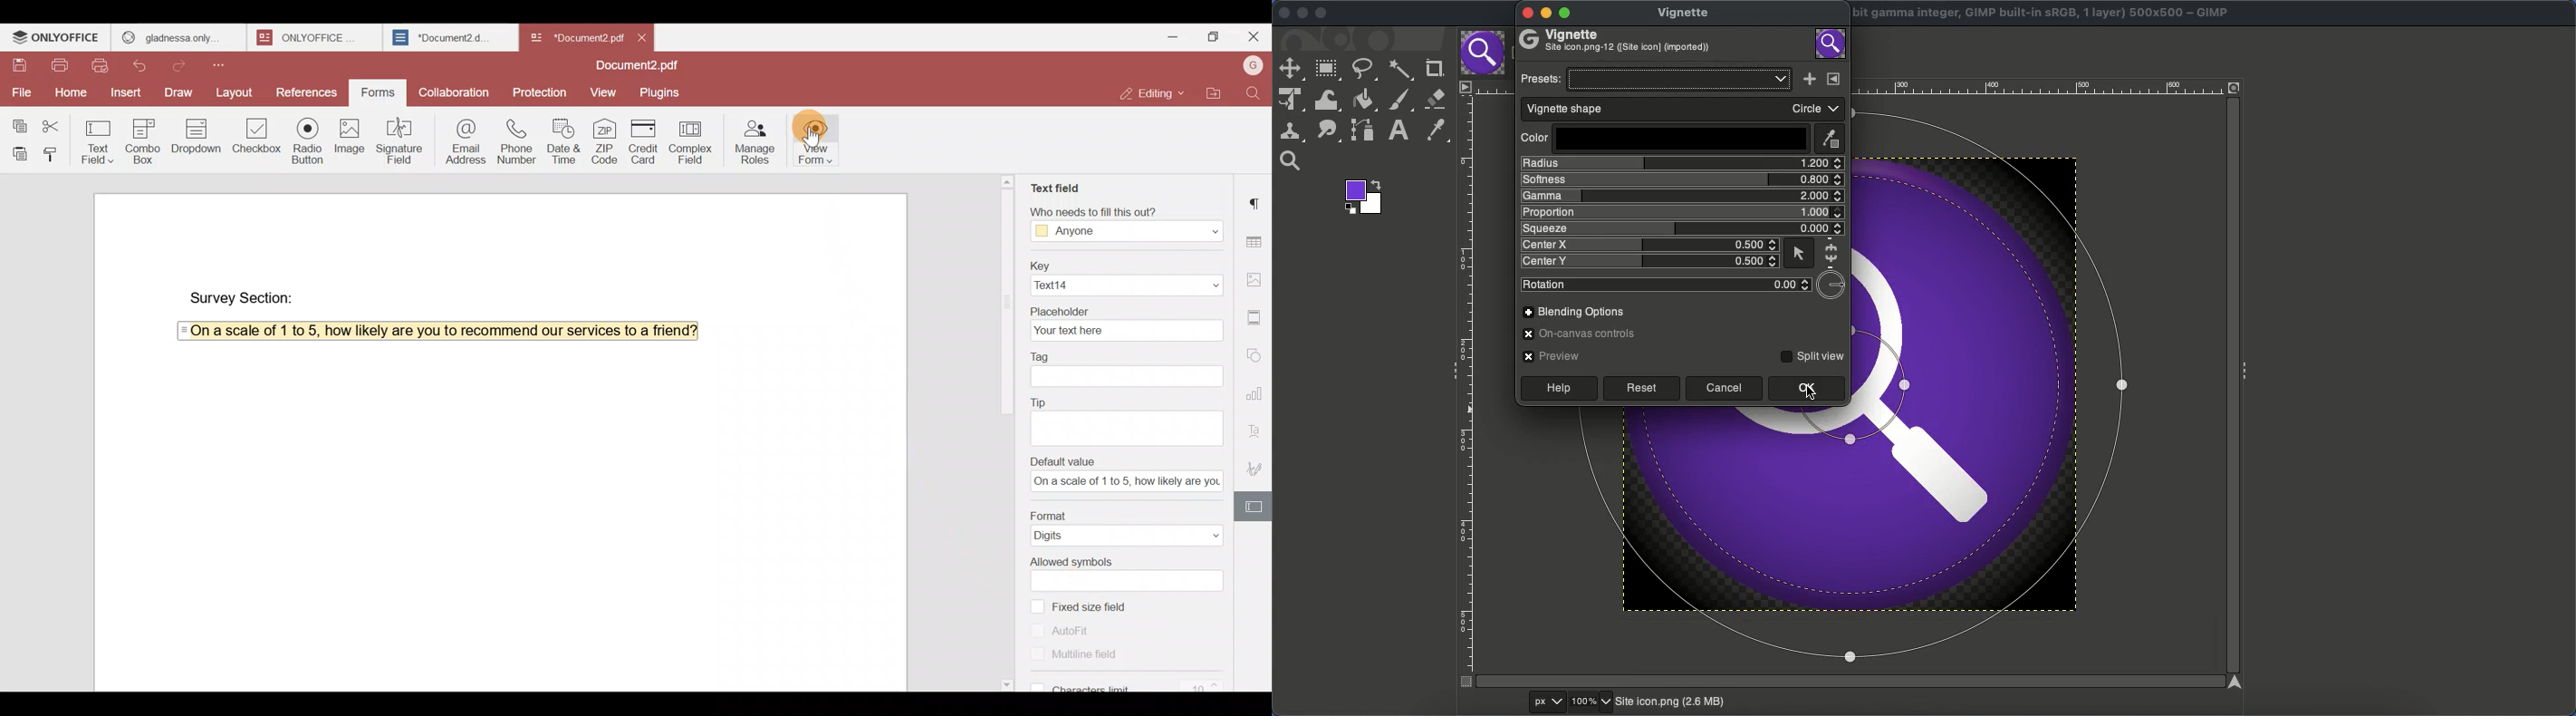 The width and height of the screenshot is (2576, 728). I want to click on Maximize, so click(1216, 37).